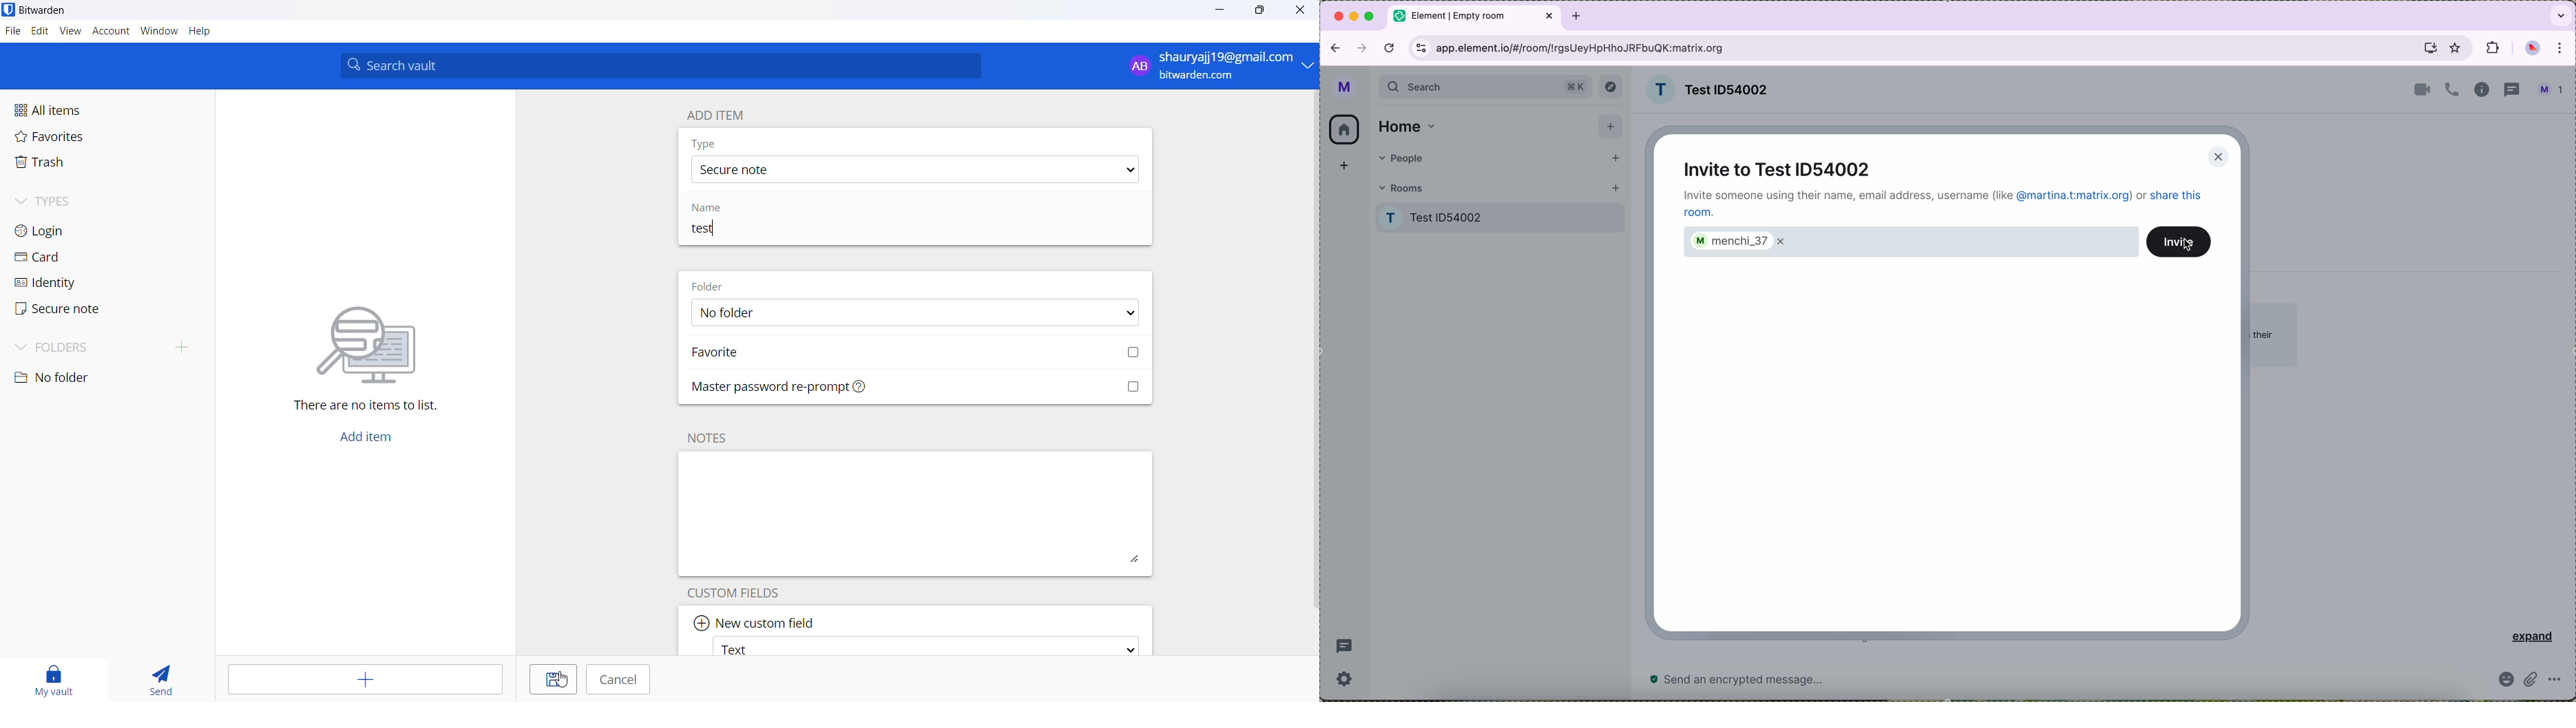  Describe the element at coordinates (2183, 242) in the screenshot. I see `invite button` at that location.